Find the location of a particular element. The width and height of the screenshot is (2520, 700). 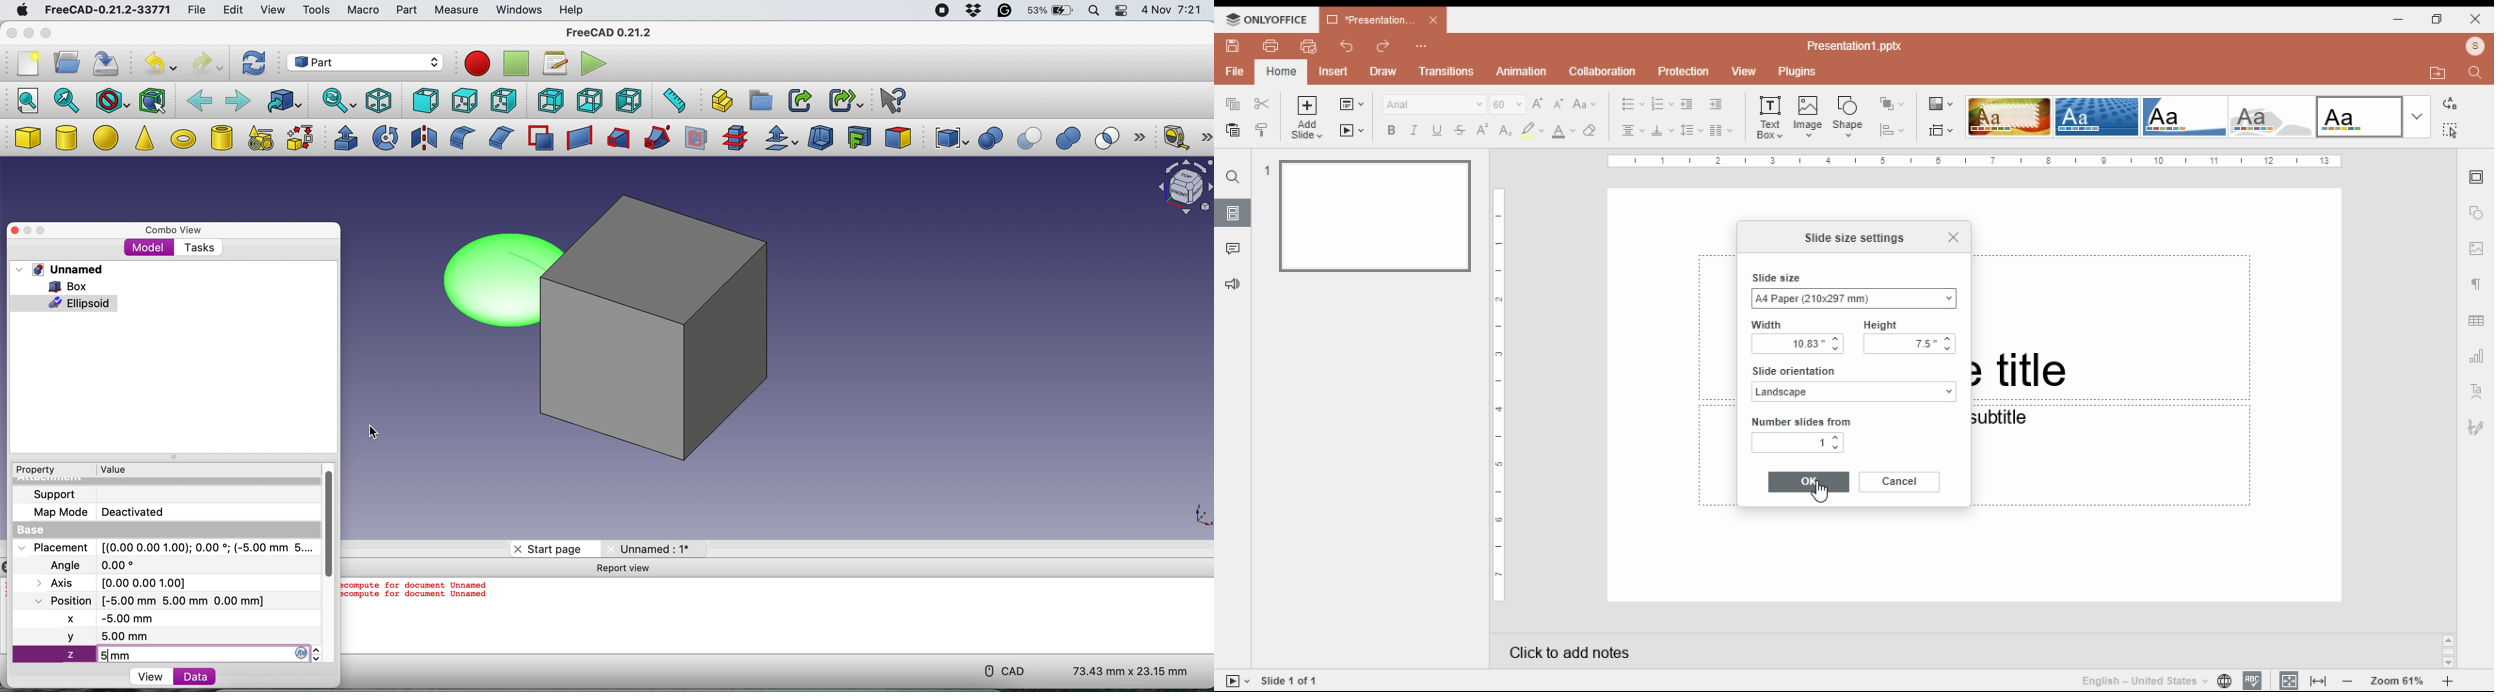

create tube is located at coordinates (221, 137).